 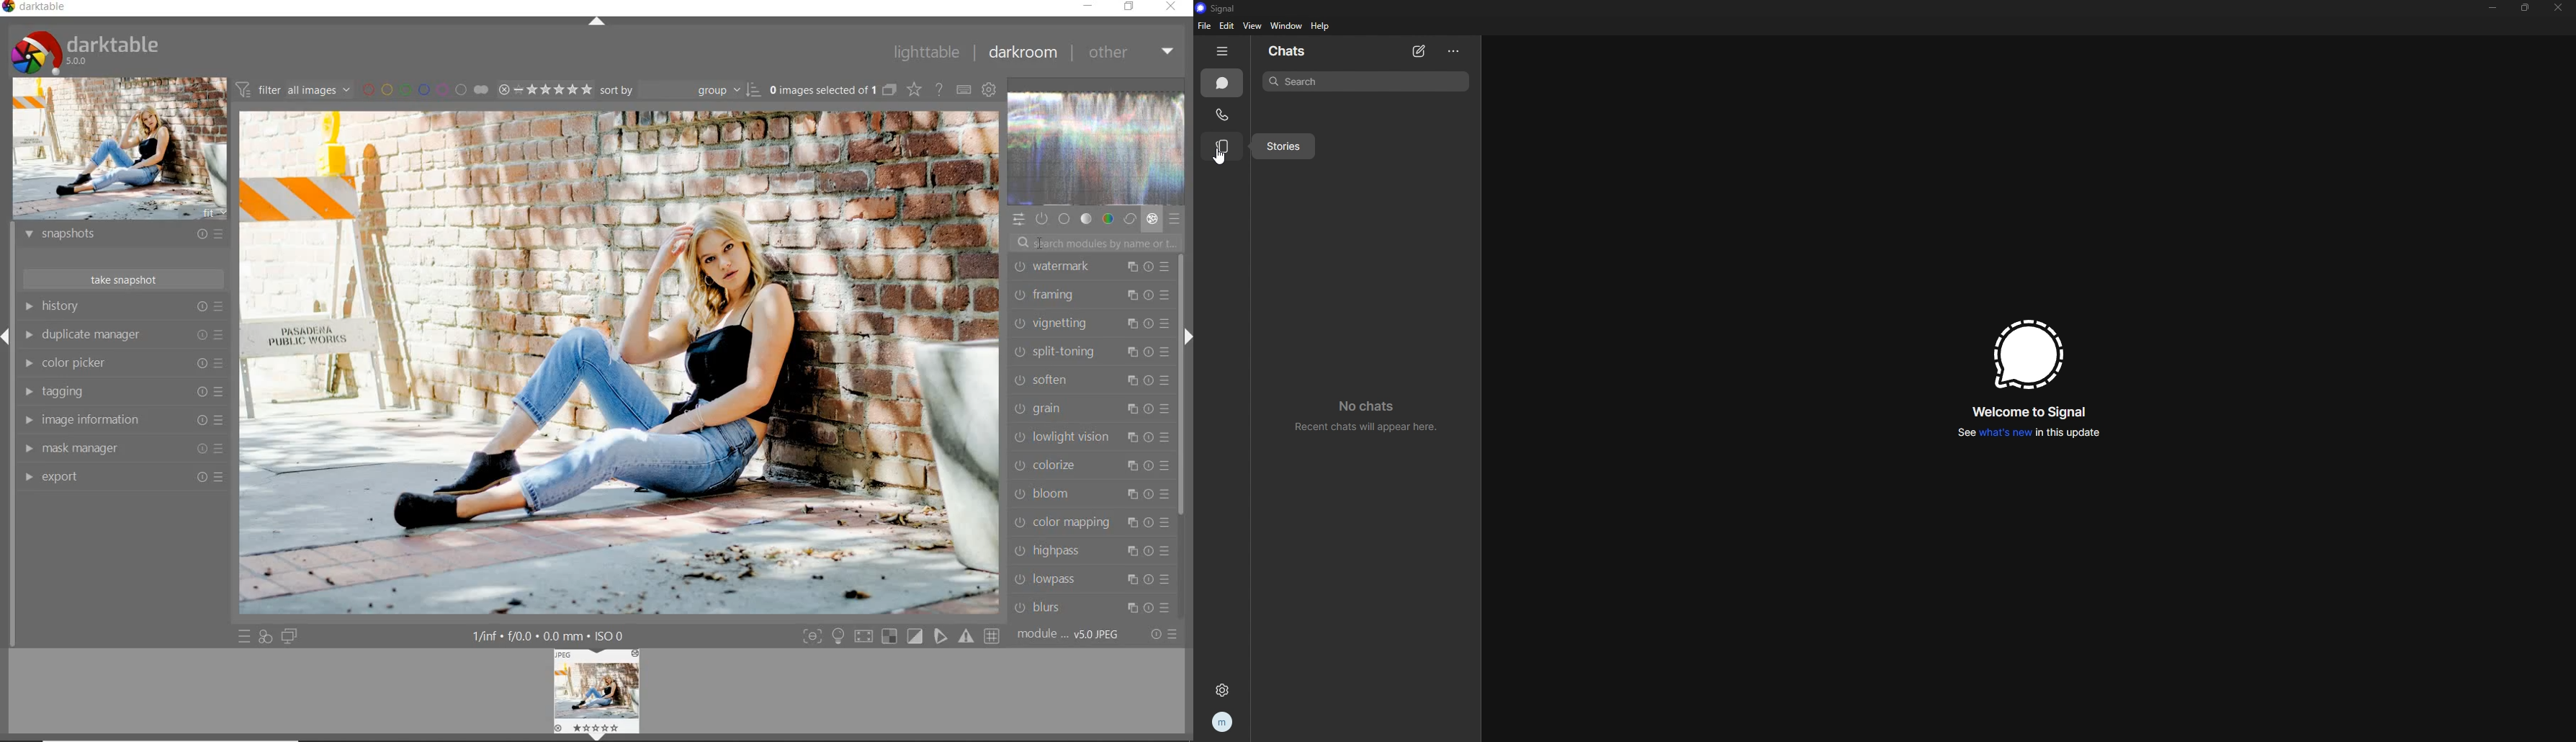 What do you see at coordinates (1068, 635) in the screenshot?
I see `module` at bounding box center [1068, 635].